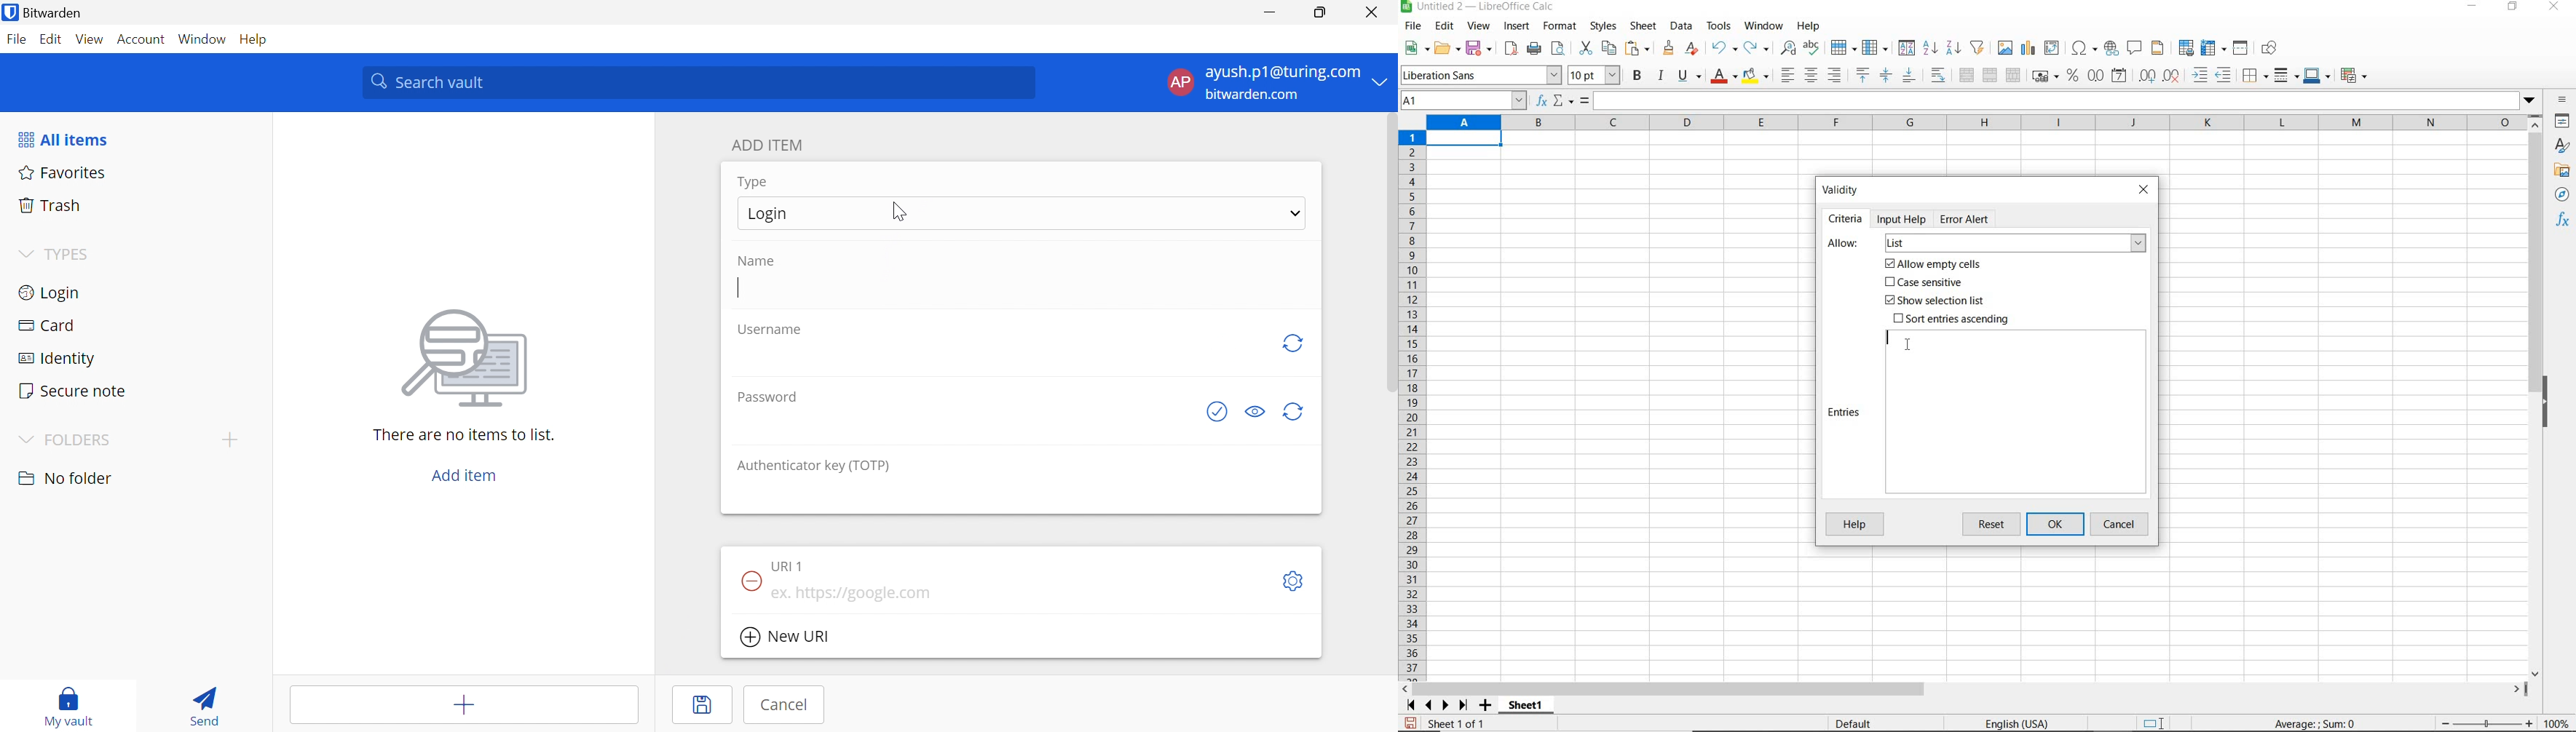 This screenshot has width=2576, height=756. What do you see at coordinates (1478, 8) in the screenshot?
I see `file name` at bounding box center [1478, 8].